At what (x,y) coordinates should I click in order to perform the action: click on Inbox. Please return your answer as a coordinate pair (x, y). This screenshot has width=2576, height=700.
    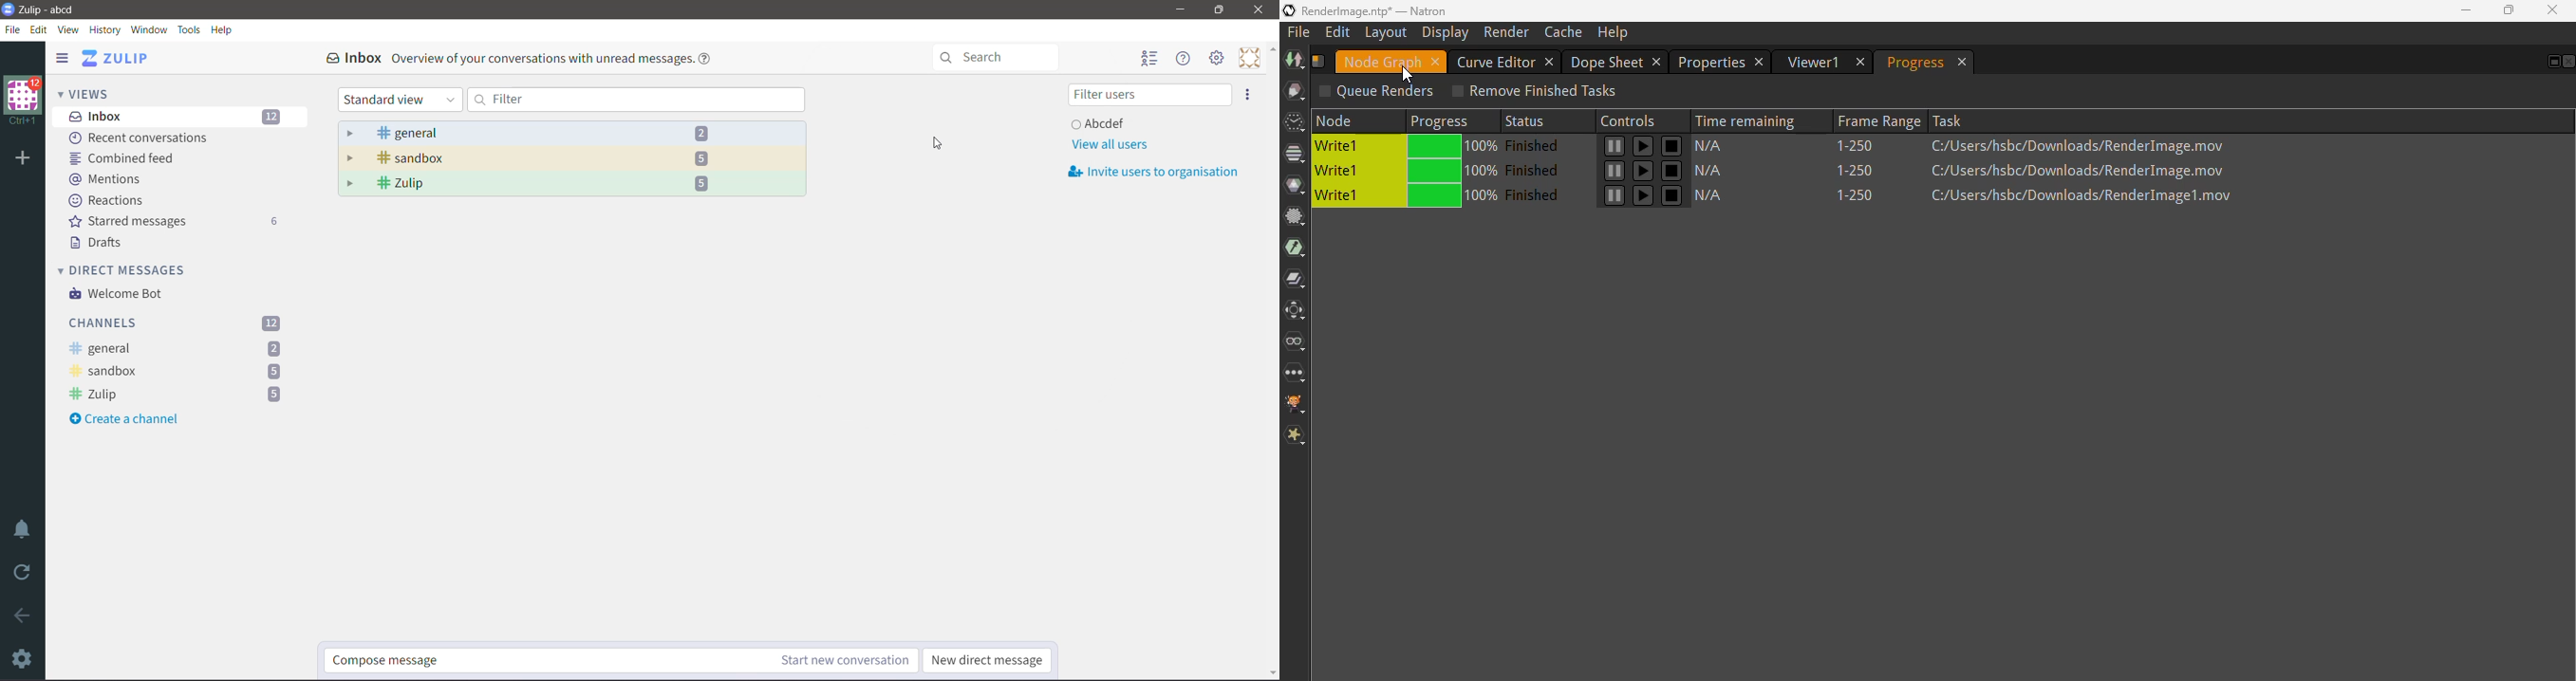
    Looking at the image, I should click on (179, 117).